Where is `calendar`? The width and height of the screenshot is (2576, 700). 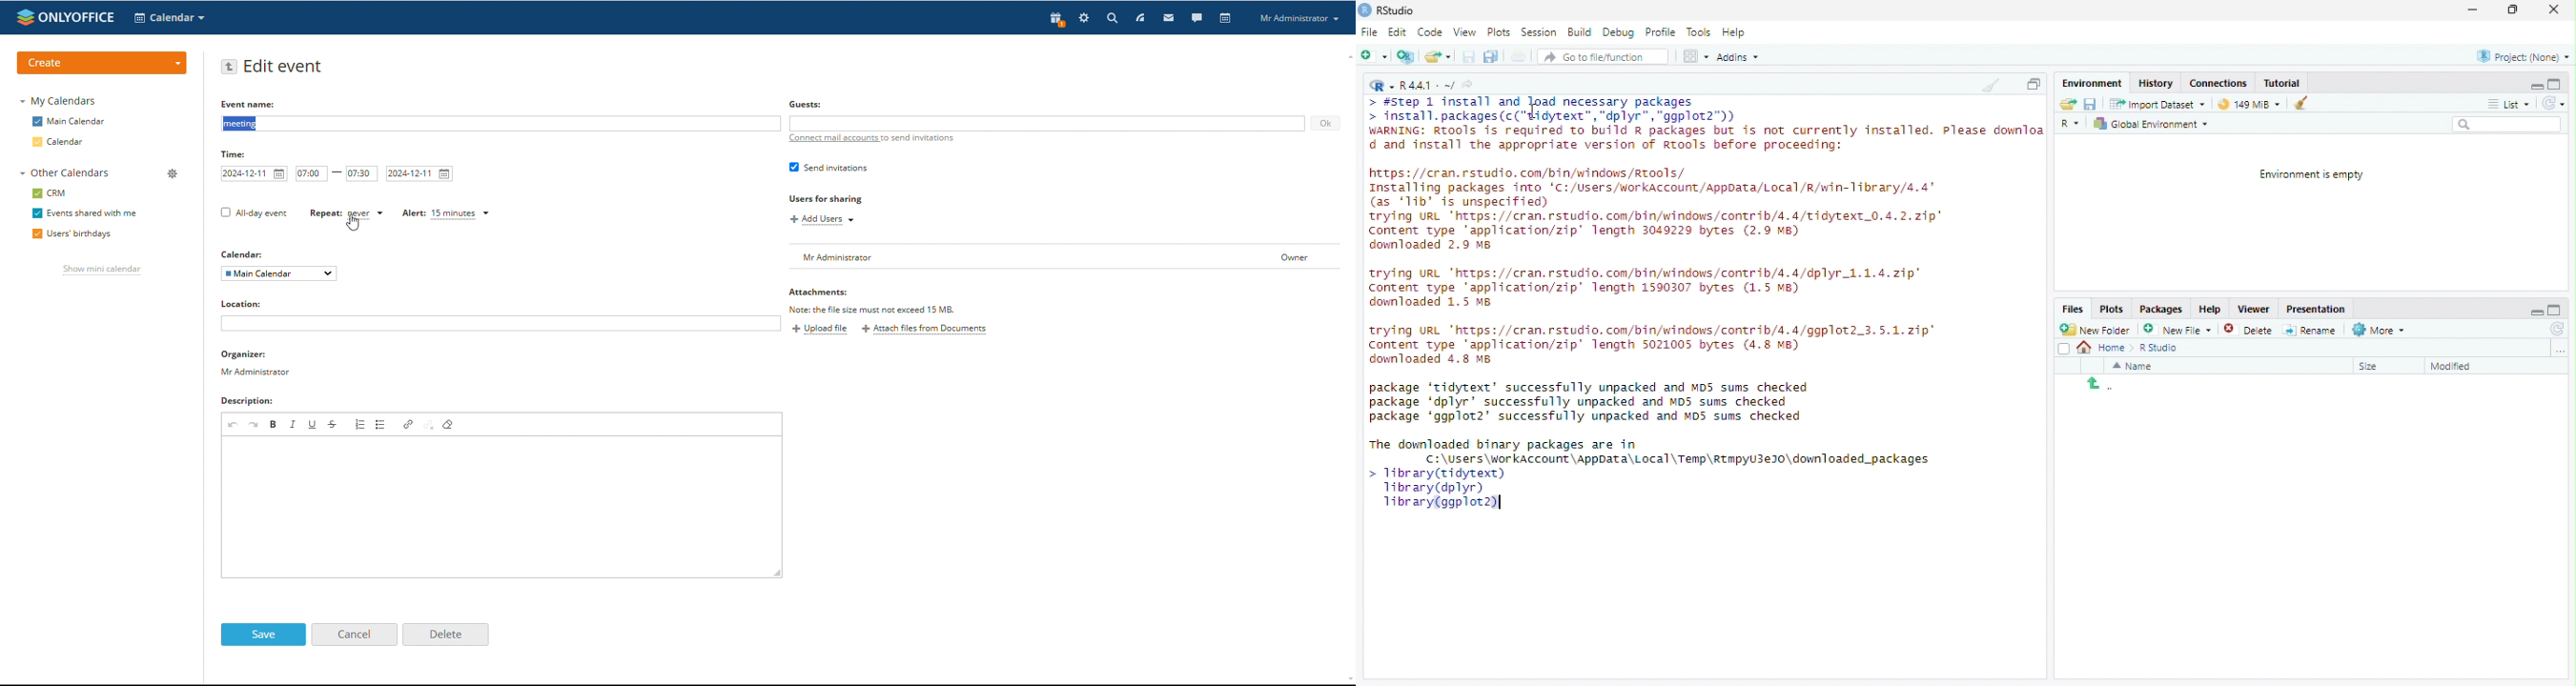 calendar is located at coordinates (59, 142).